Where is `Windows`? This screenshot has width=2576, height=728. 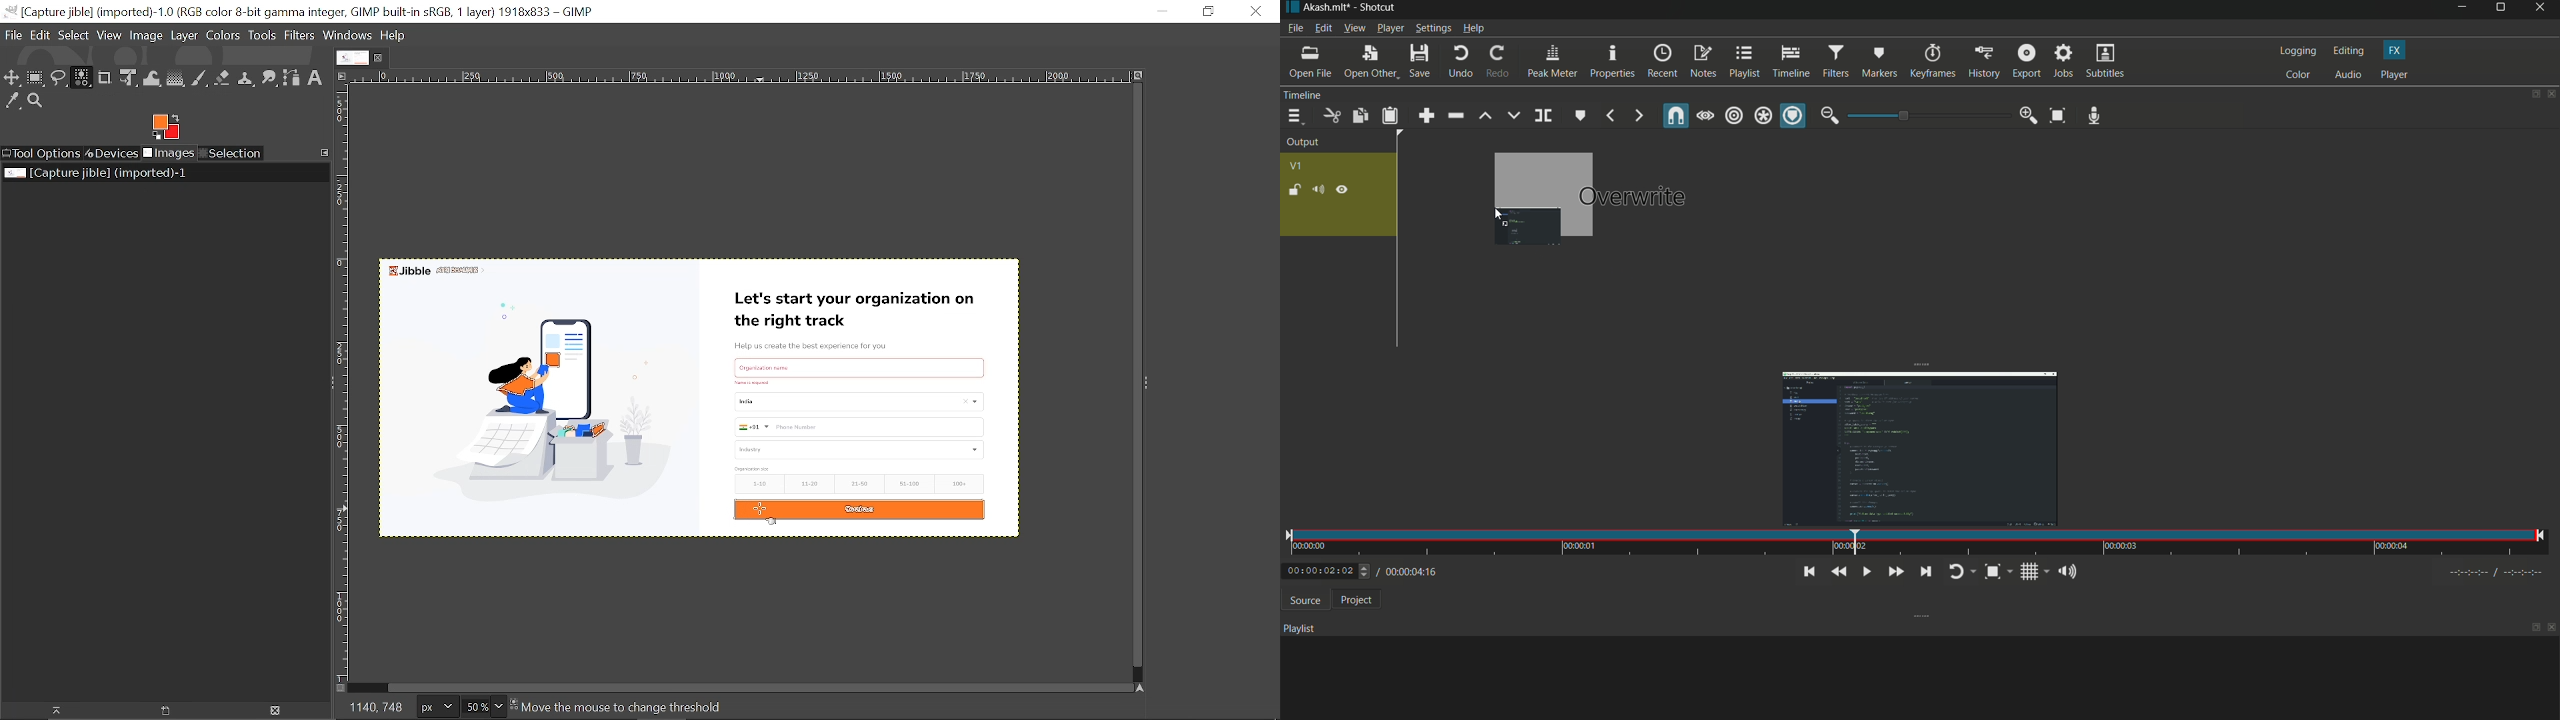 Windows is located at coordinates (349, 36).